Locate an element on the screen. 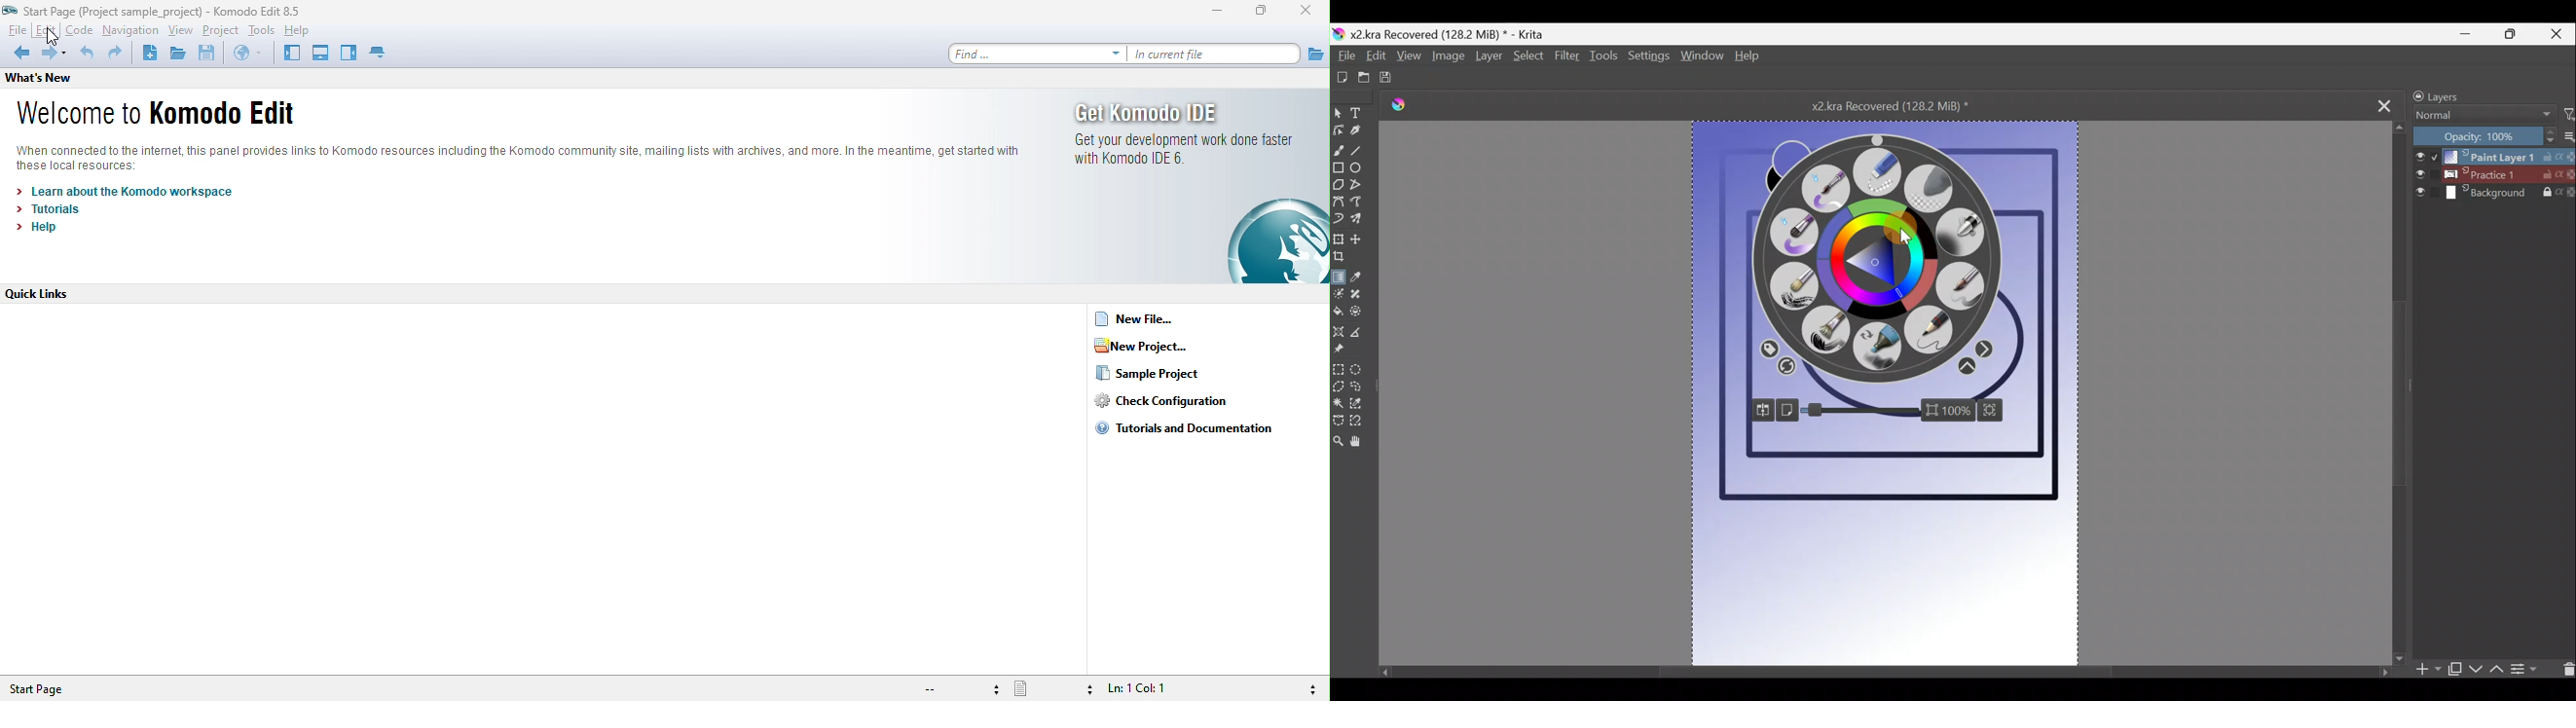  new is located at coordinates (149, 55).